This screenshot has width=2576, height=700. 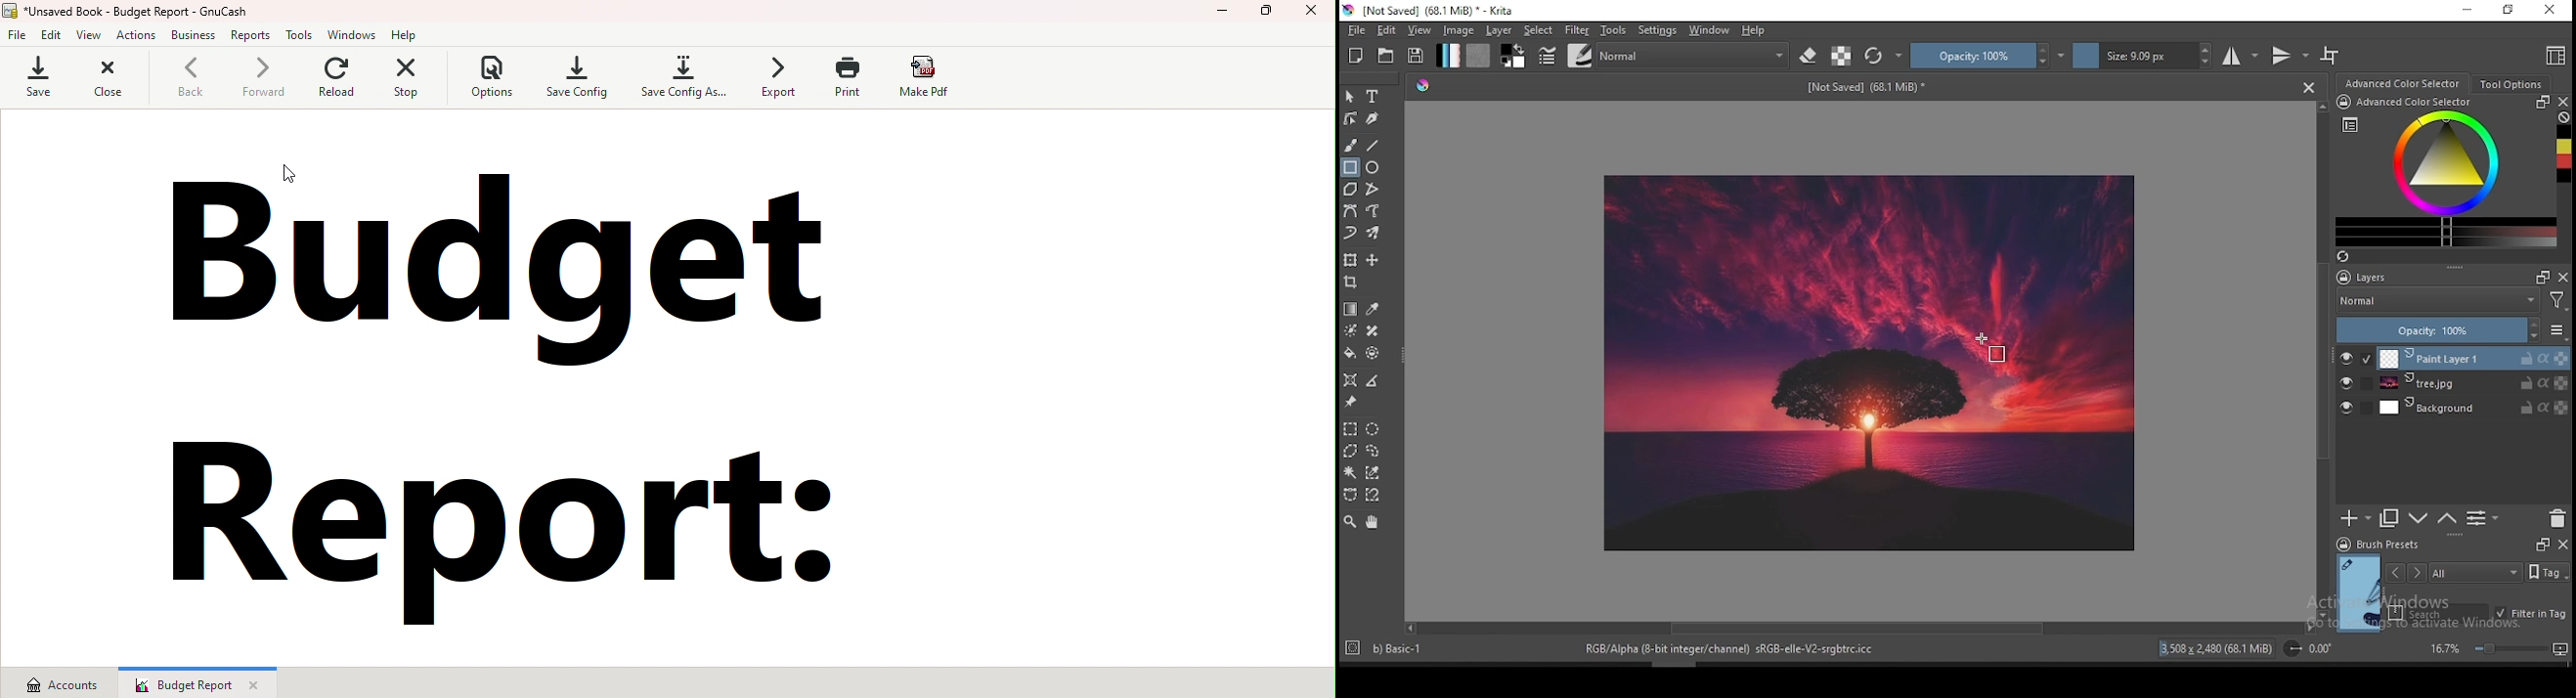 I want to click on ellipse tool, so click(x=1373, y=168).